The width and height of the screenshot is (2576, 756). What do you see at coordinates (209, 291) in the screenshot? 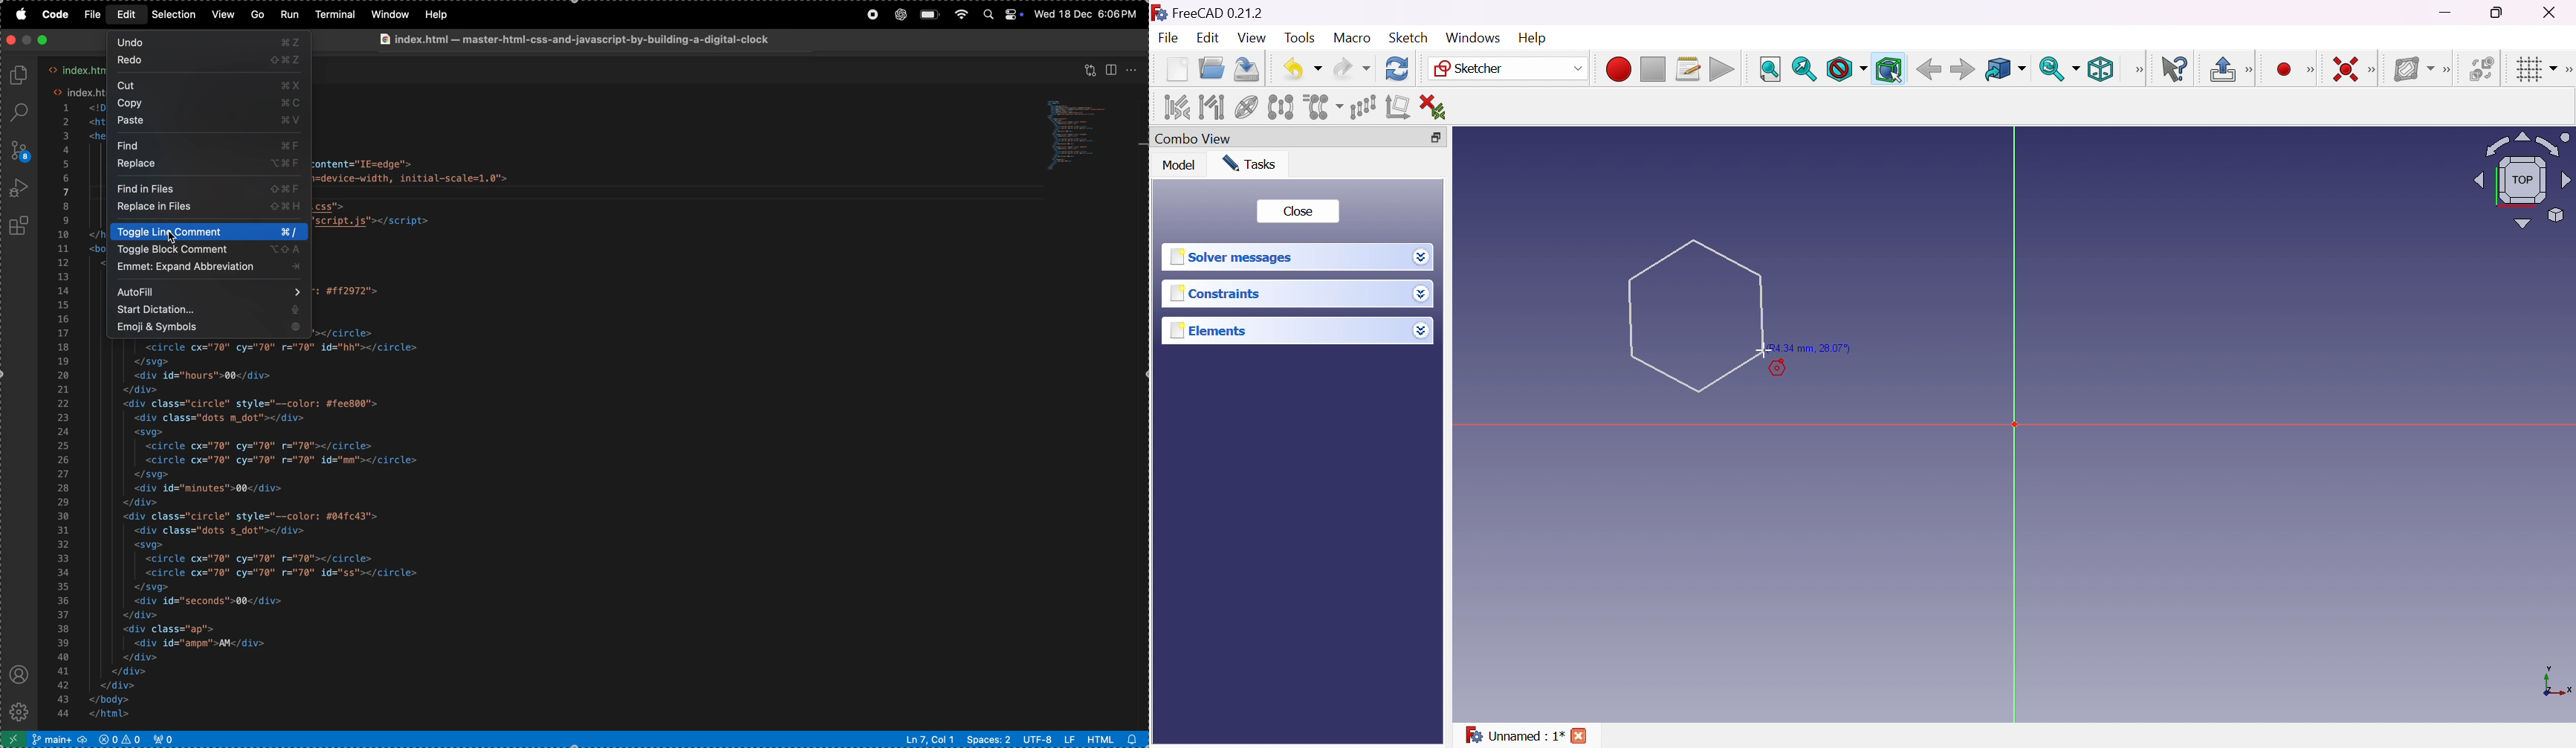
I see `auto fill` at bounding box center [209, 291].